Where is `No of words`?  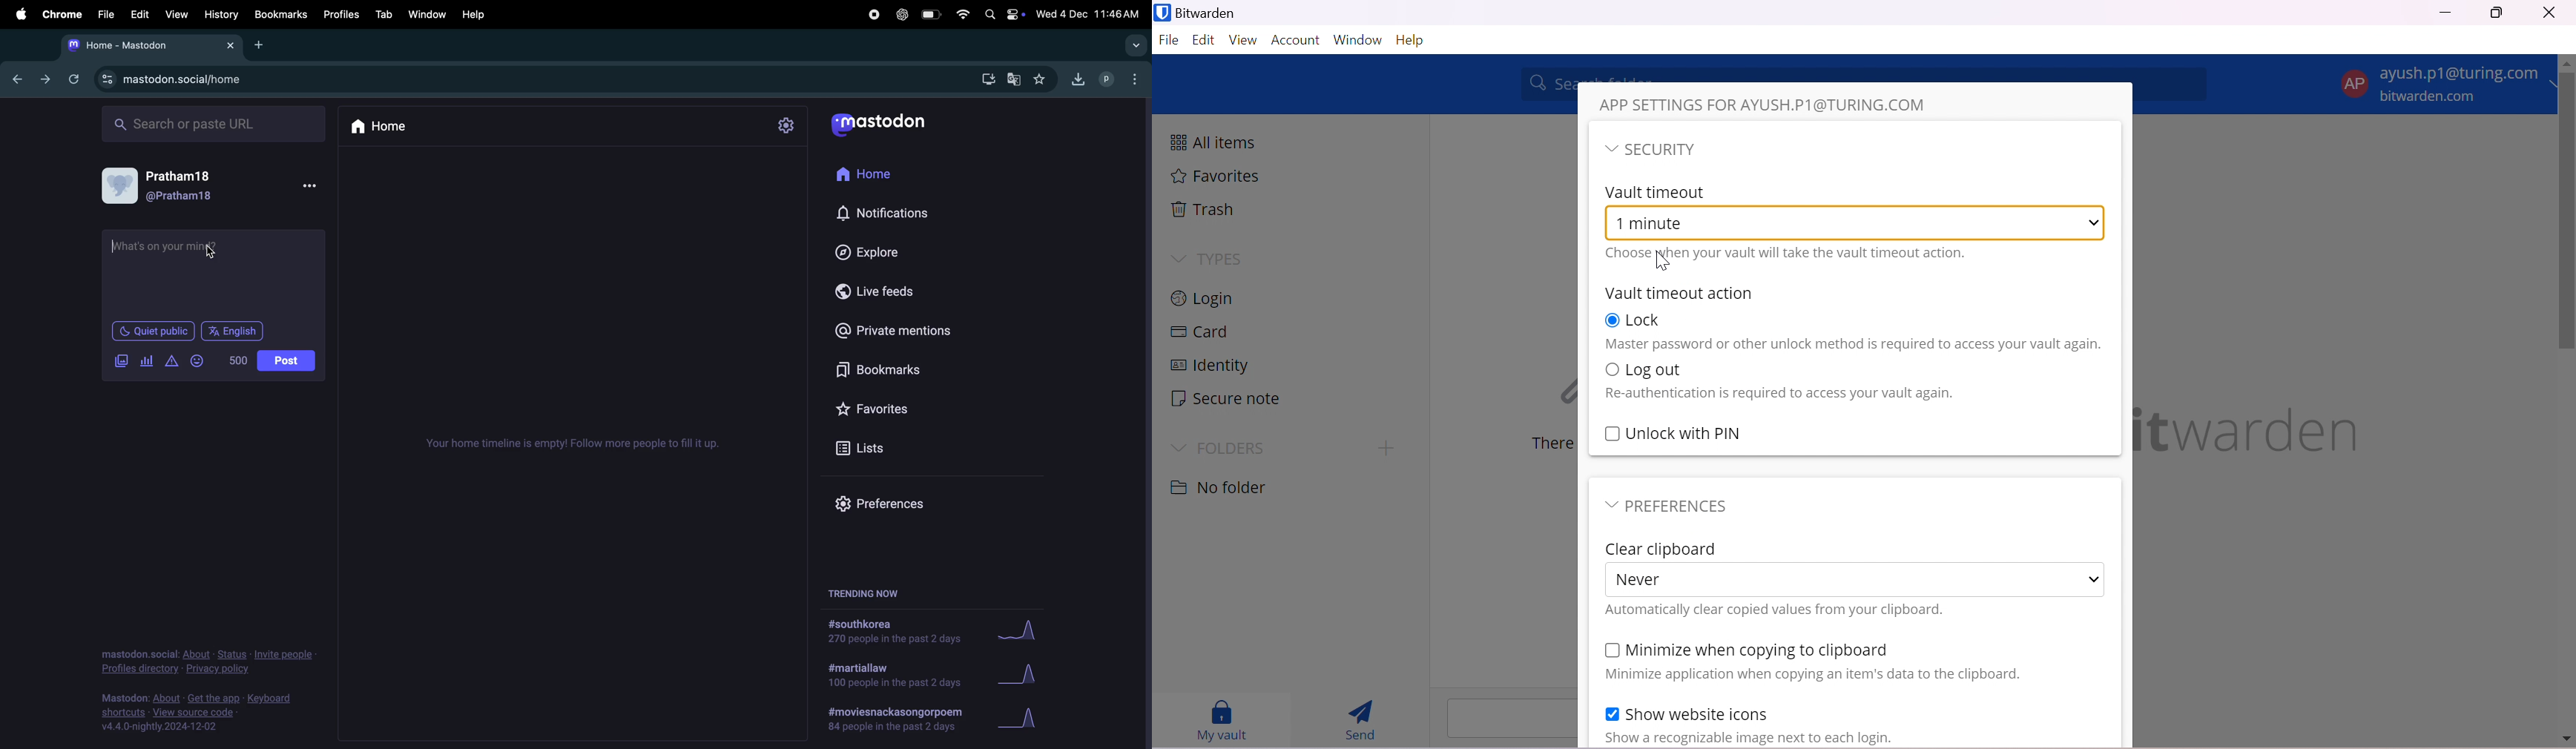
No of words is located at coordinates (237, 360).